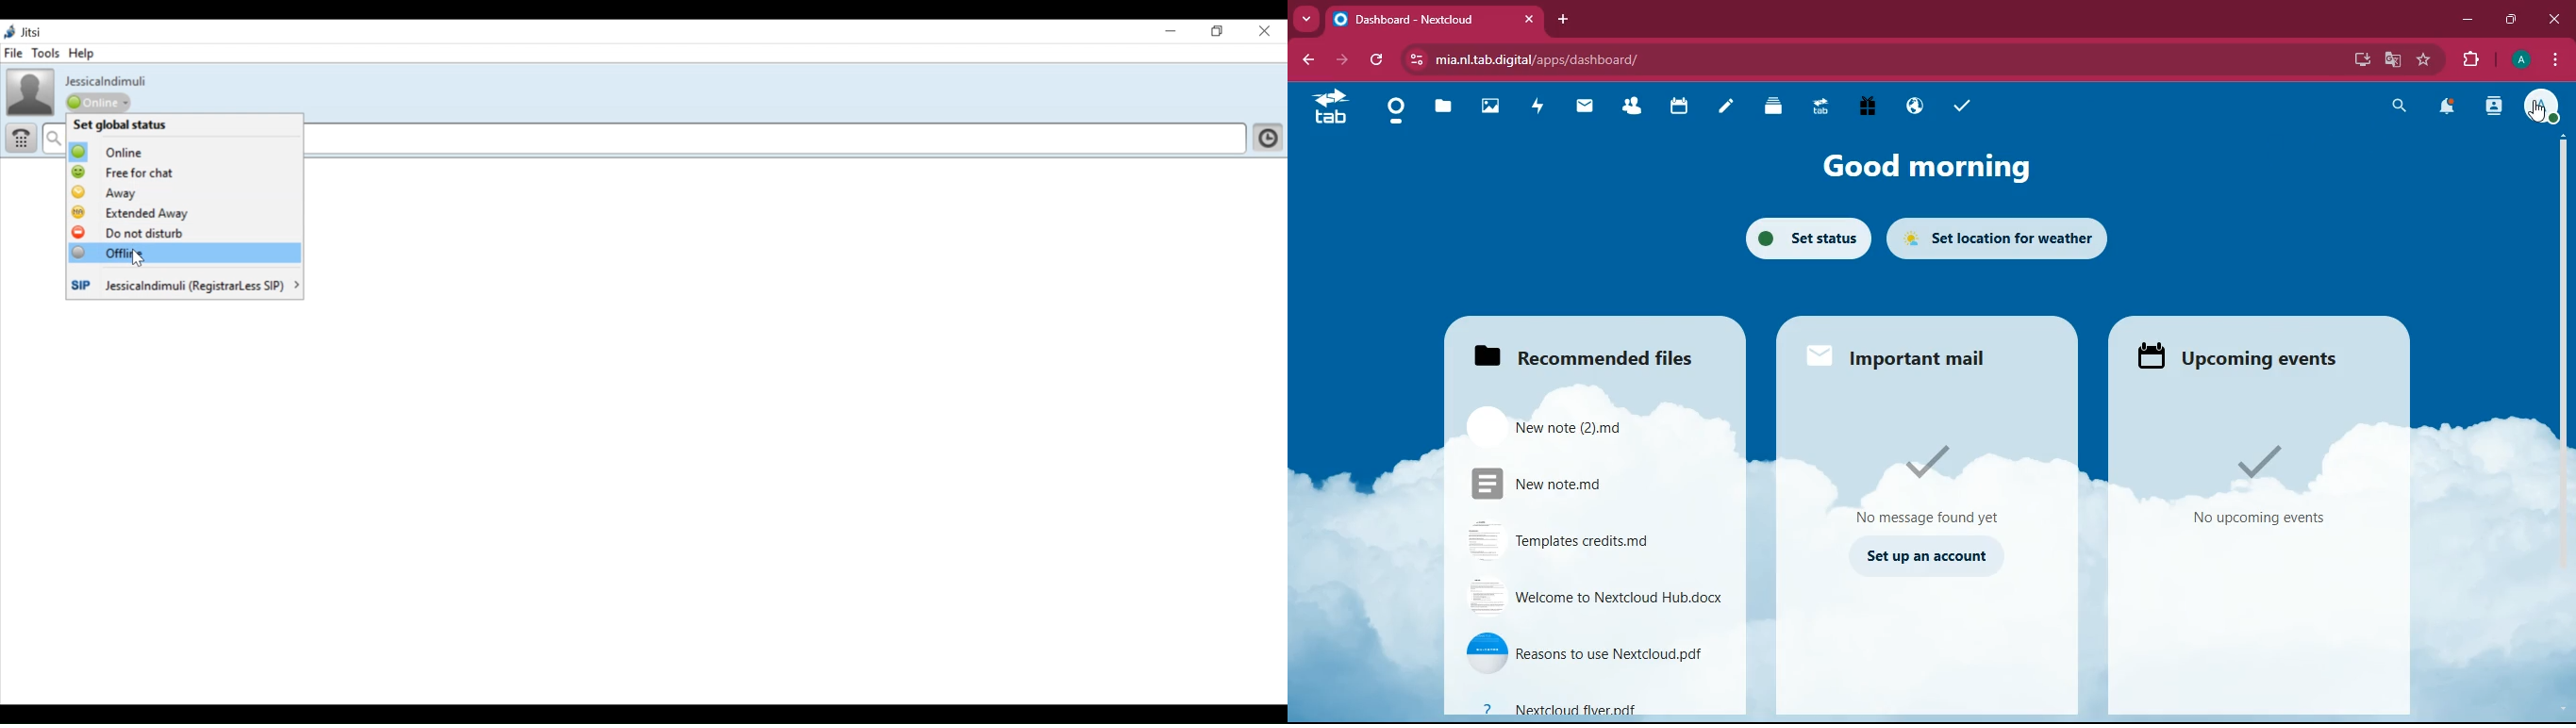 The height and width of the screenshot is (728, 2576). Describe the element at coordinates (1414, 60) in the screenshot. I see `view site information` at that location.